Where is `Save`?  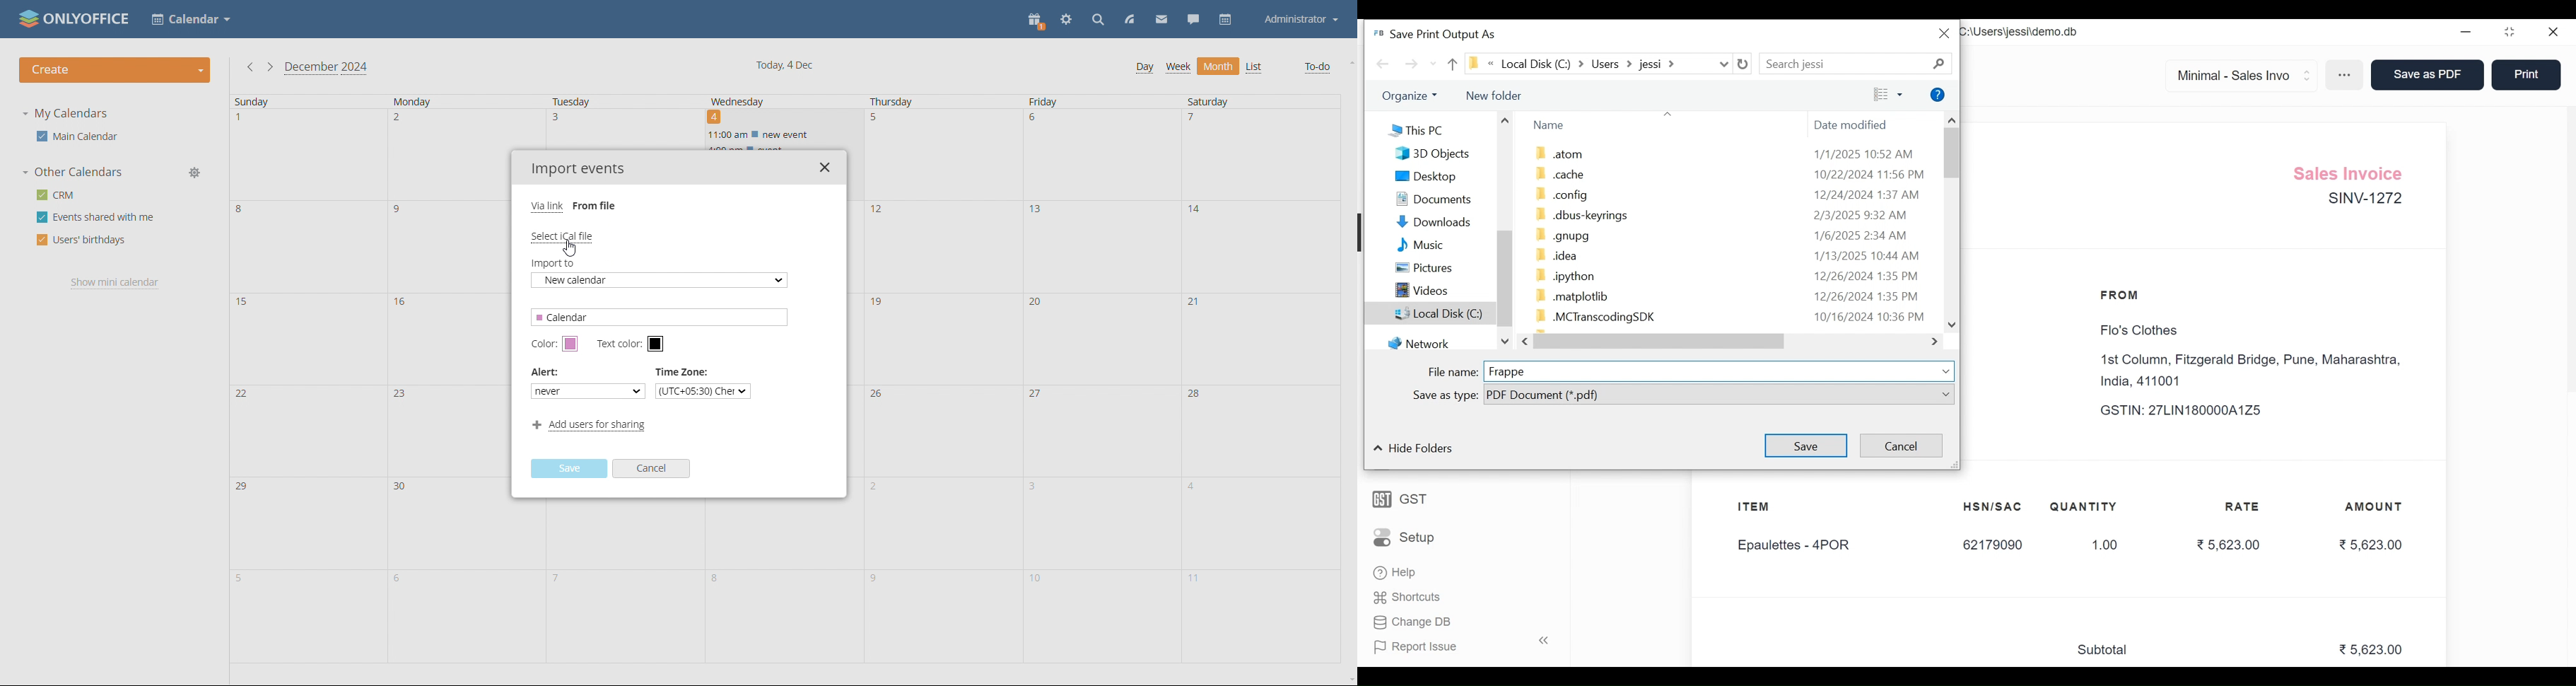 Save is located at coordinates (1807, 447).